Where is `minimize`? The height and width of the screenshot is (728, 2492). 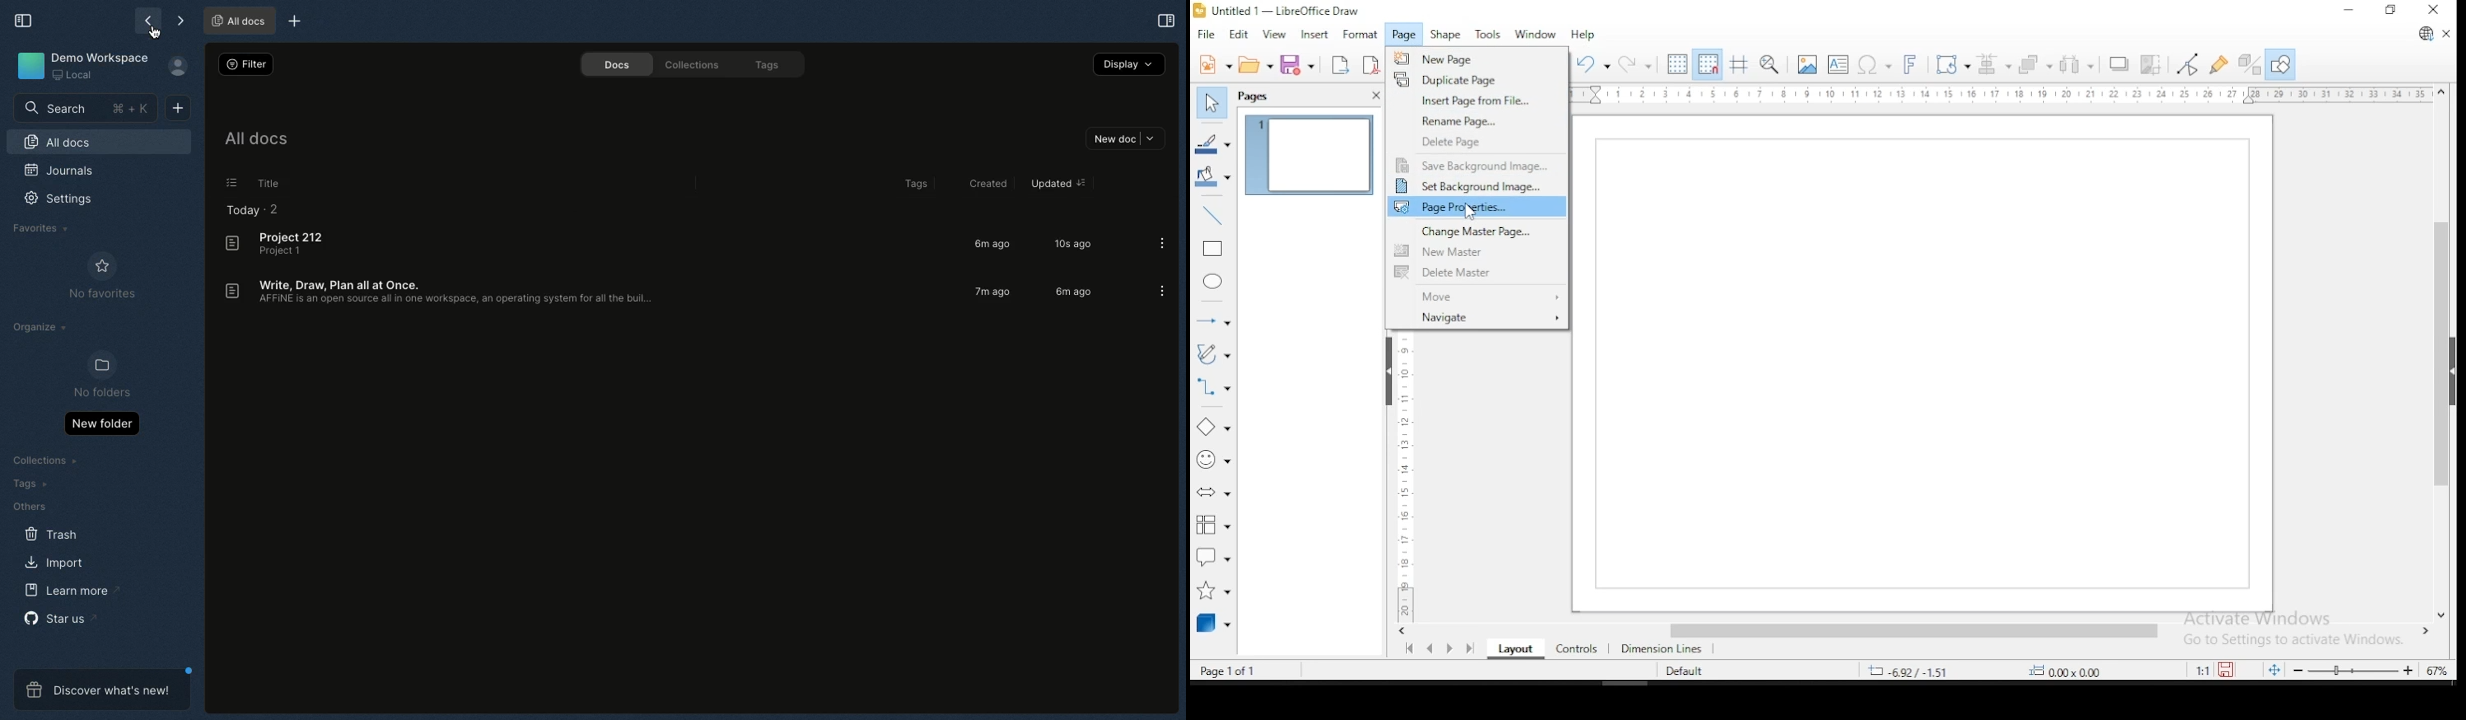 minimize is located at coordinates (2349, 10).